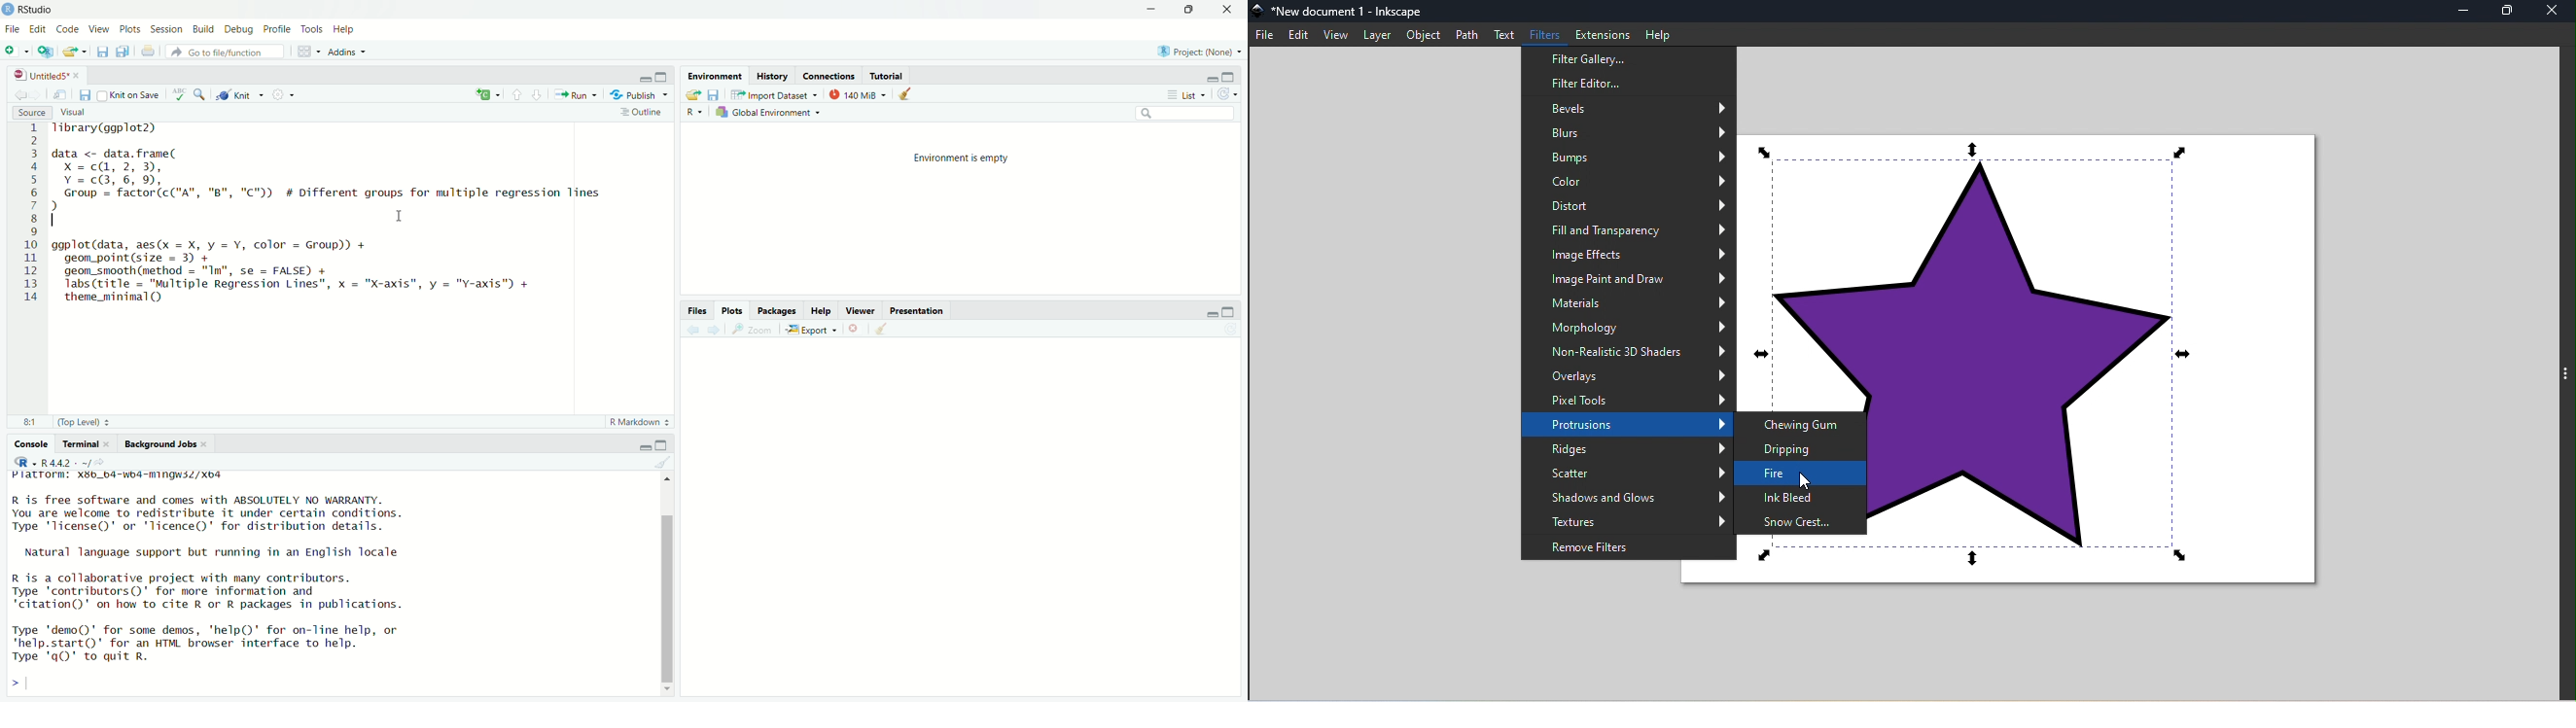  What do you see at coordinates (669, 443) in the screenshot?
I see `maximise` at bounding box center [669, 443].